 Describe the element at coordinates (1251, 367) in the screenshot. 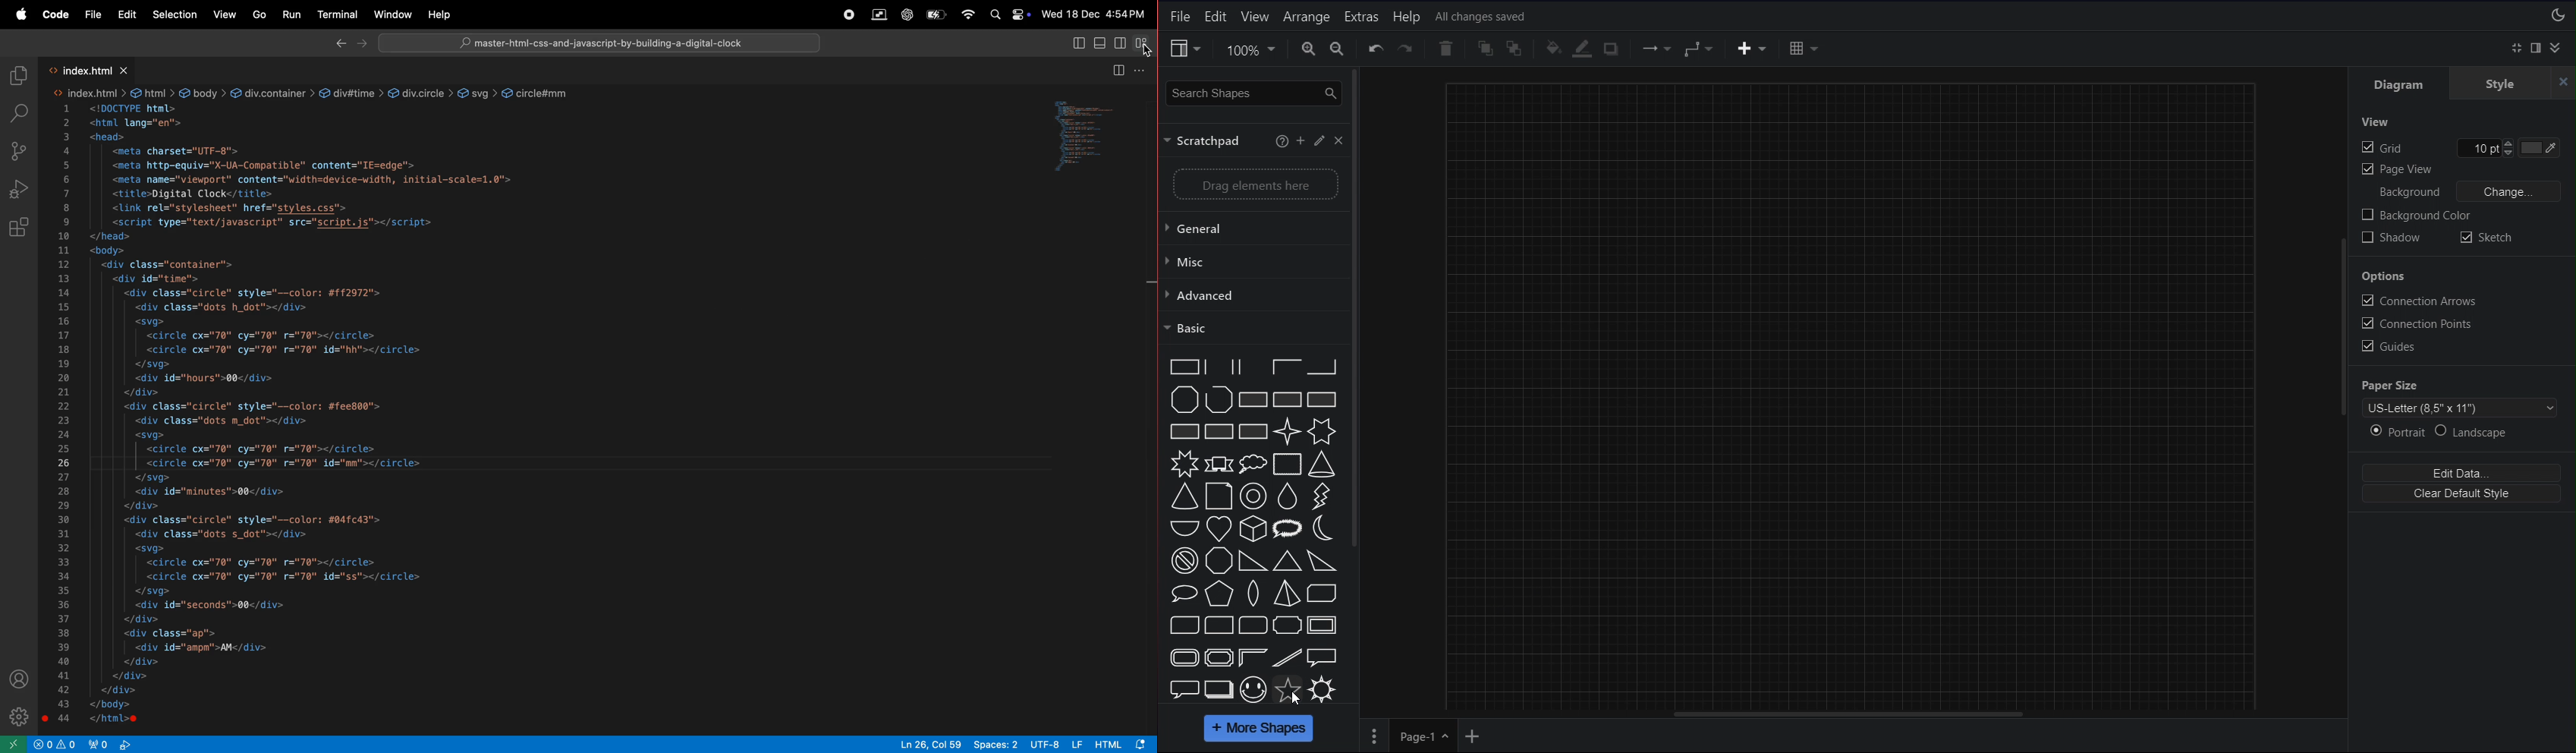

I see `partial rectangle` at that location.